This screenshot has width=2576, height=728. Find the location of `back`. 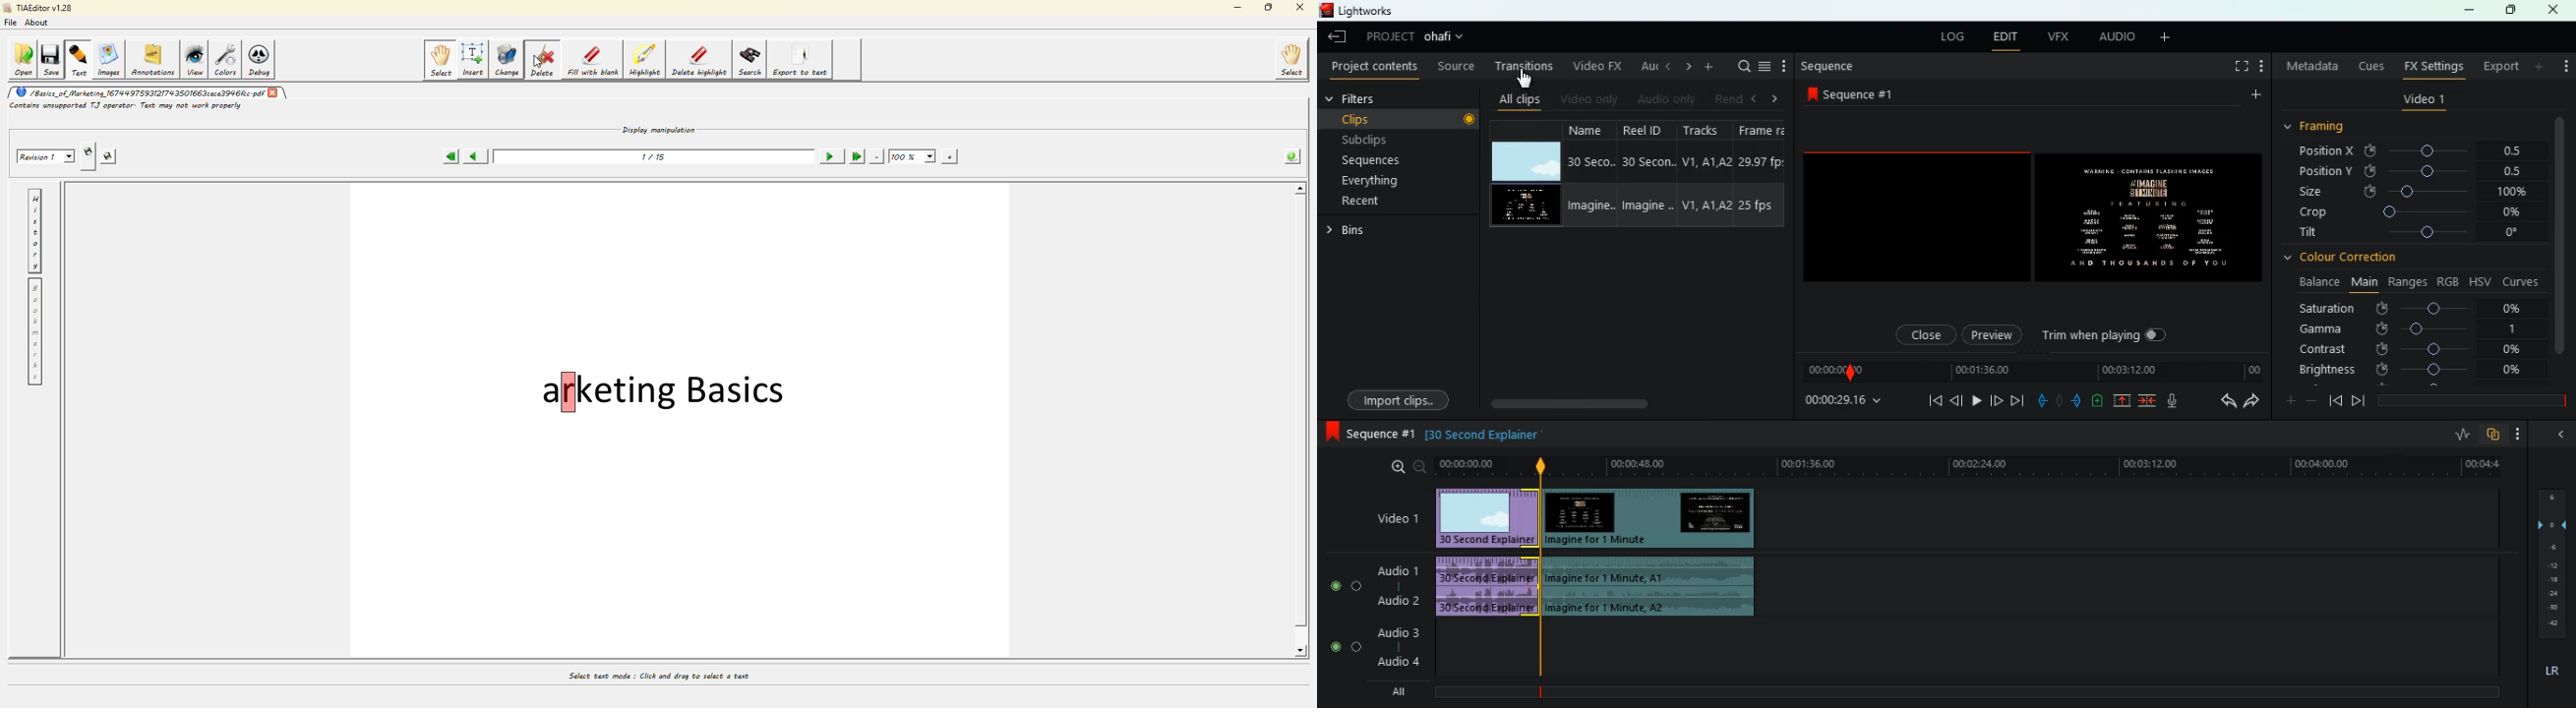

back is located at coordinates (2335, 400).